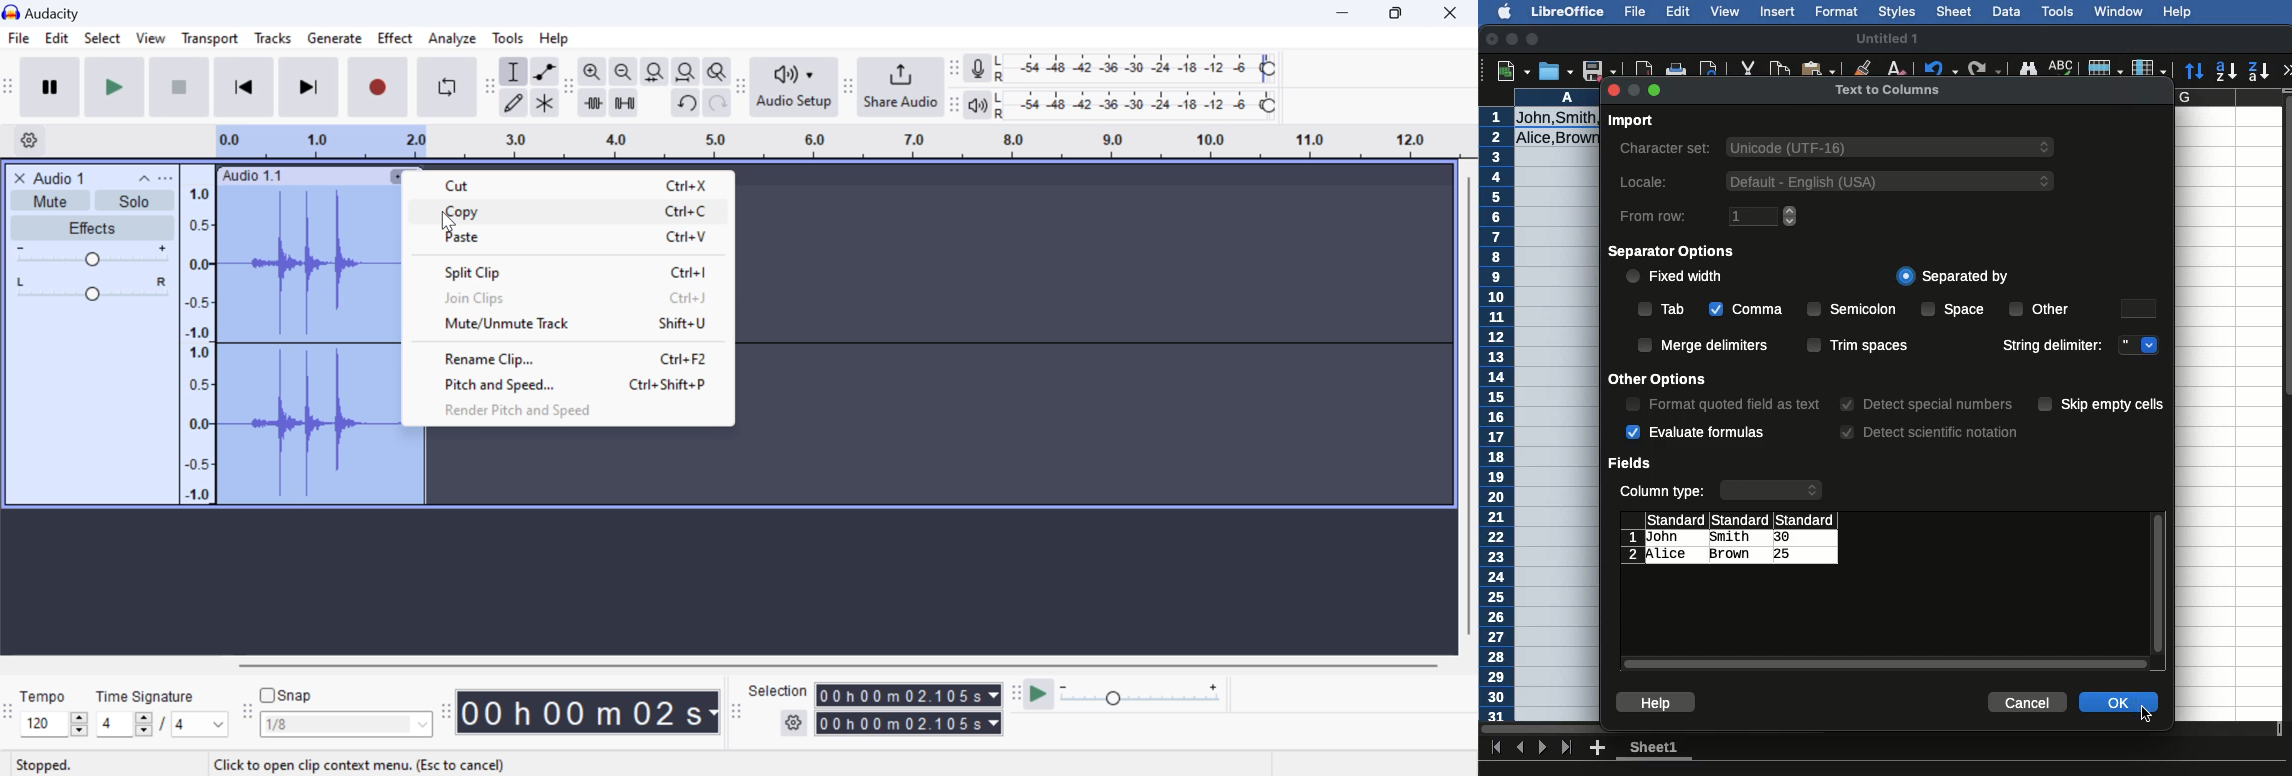 The width and height of the screenshot is (2296, 784). What do you see at coordinates (451, 225) in the screenshot?
I see `cursor` at bounding box center [451, 225].